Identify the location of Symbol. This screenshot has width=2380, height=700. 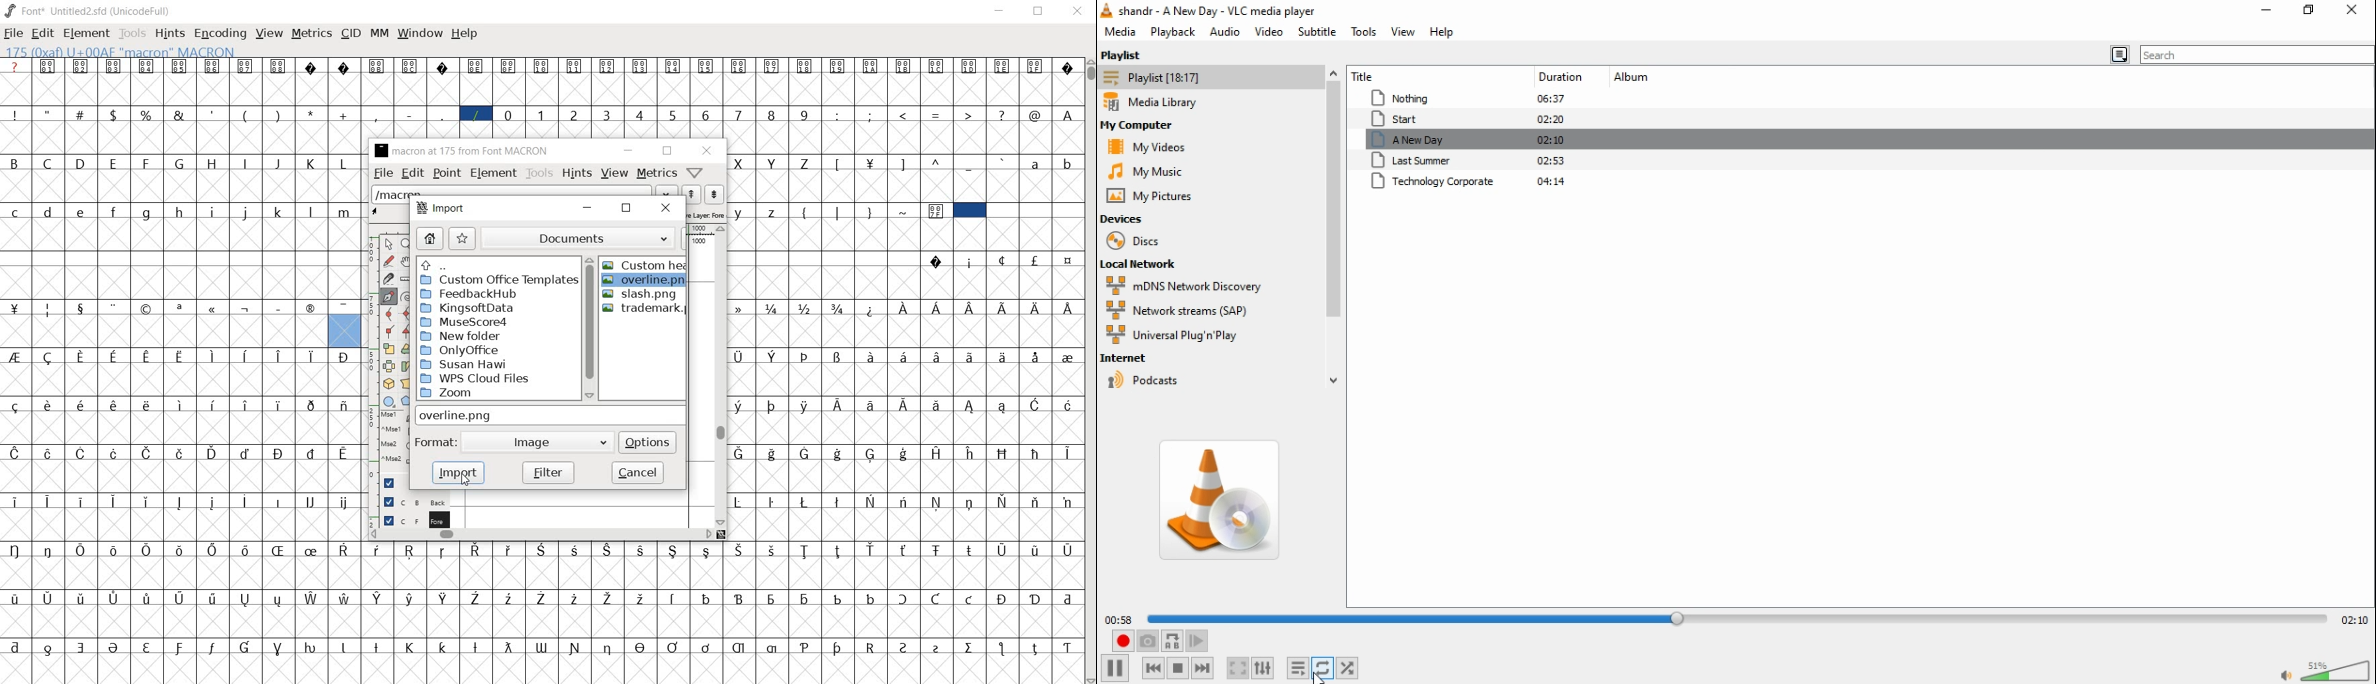
(1066, 65).